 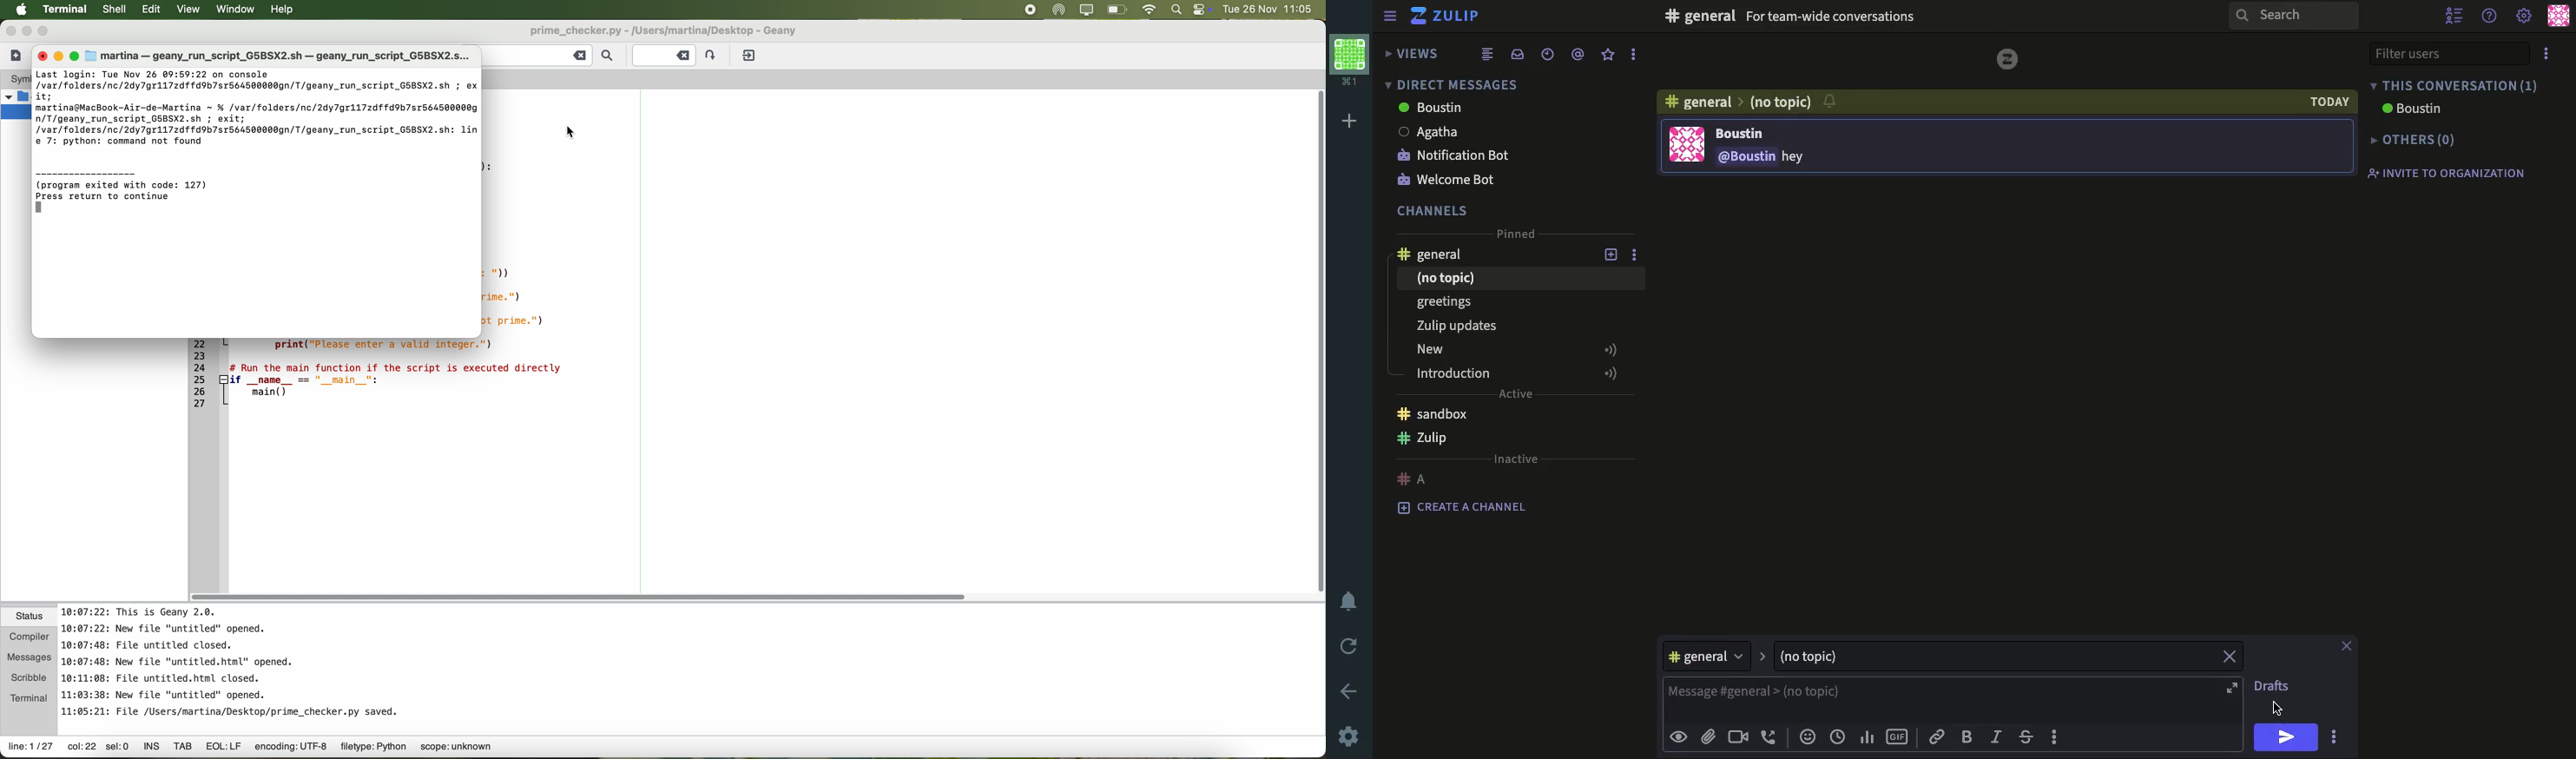 What do you see at coordinates (2335, 737) in the screenshot?
I see `options` at bounding box center [2335, 737].